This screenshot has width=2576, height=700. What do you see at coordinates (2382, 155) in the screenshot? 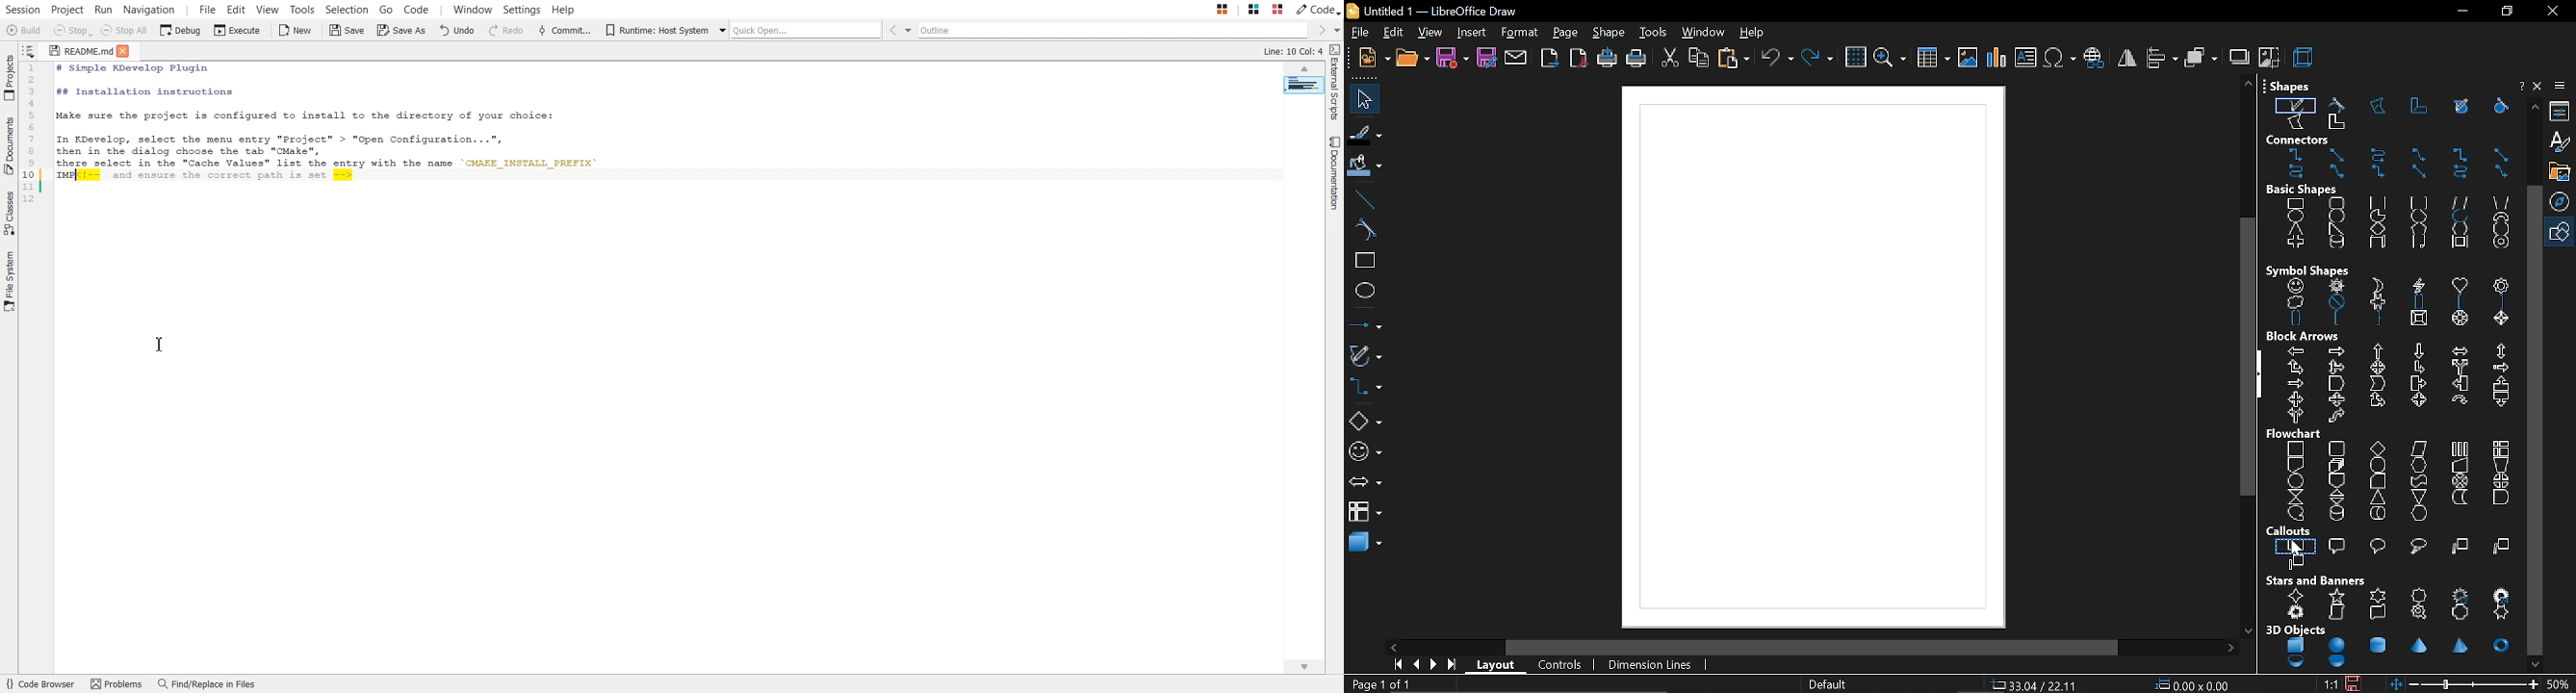
I see `curved connector ends with arrow` at bounding box center [2382, 155].